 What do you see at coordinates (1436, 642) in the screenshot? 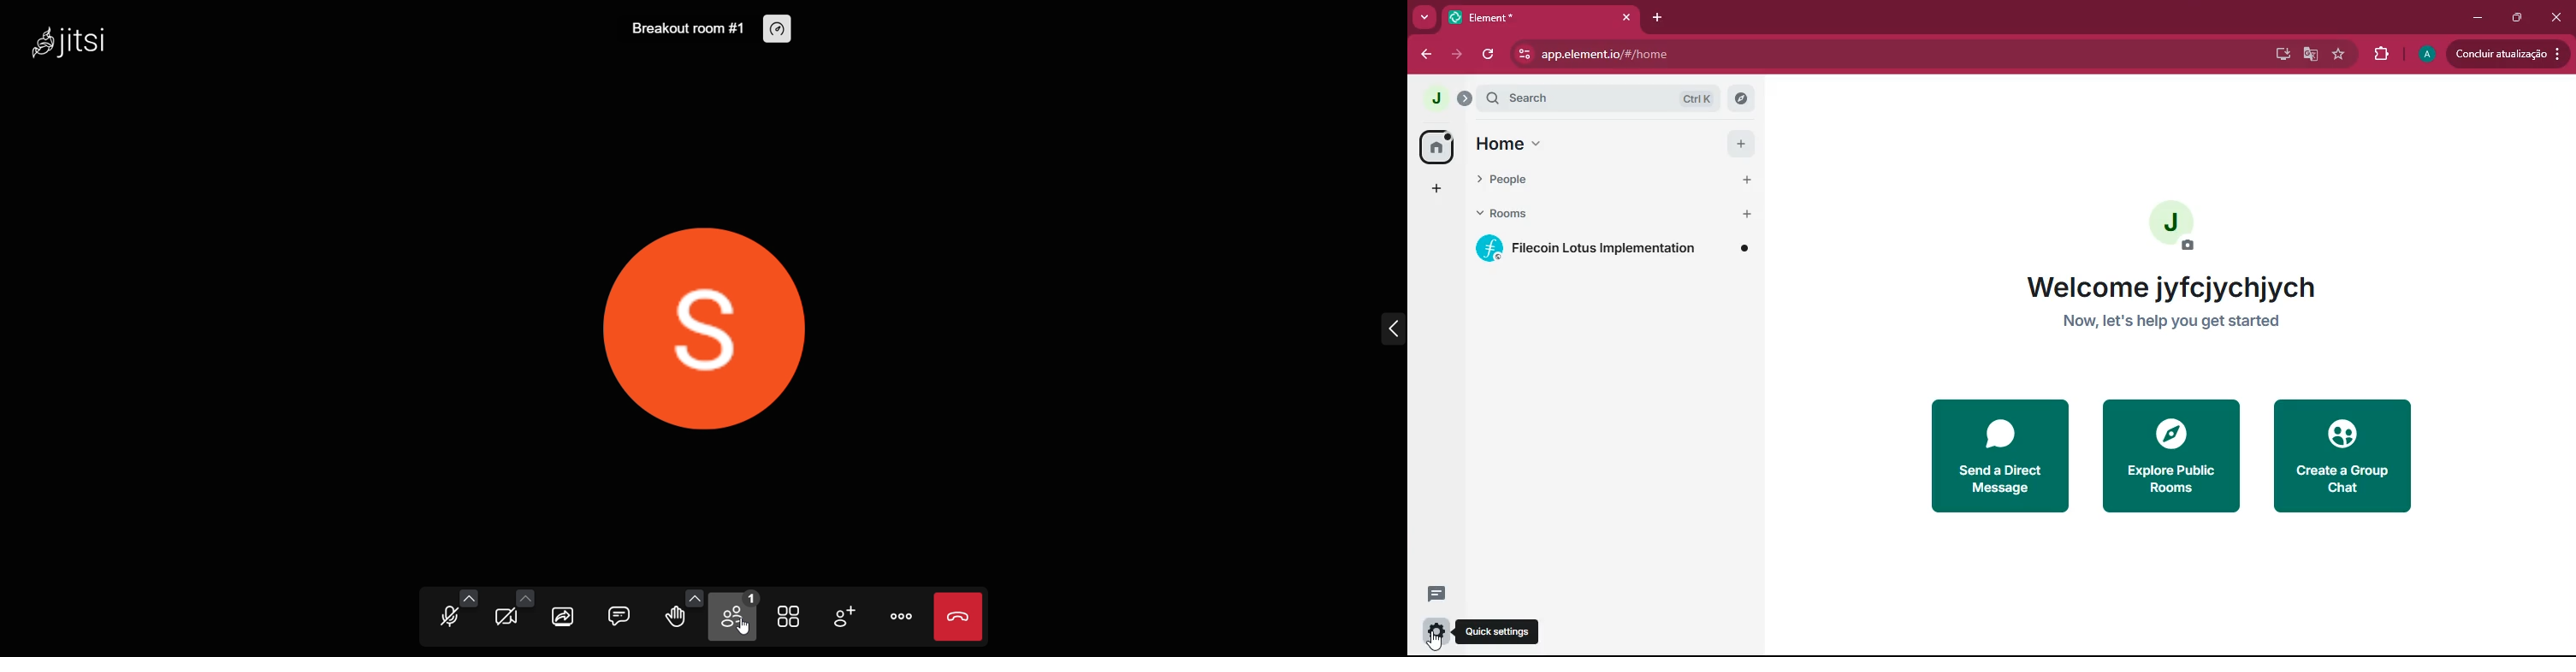
I see `cursor on quick settings` at bounding box center [1436, 642].